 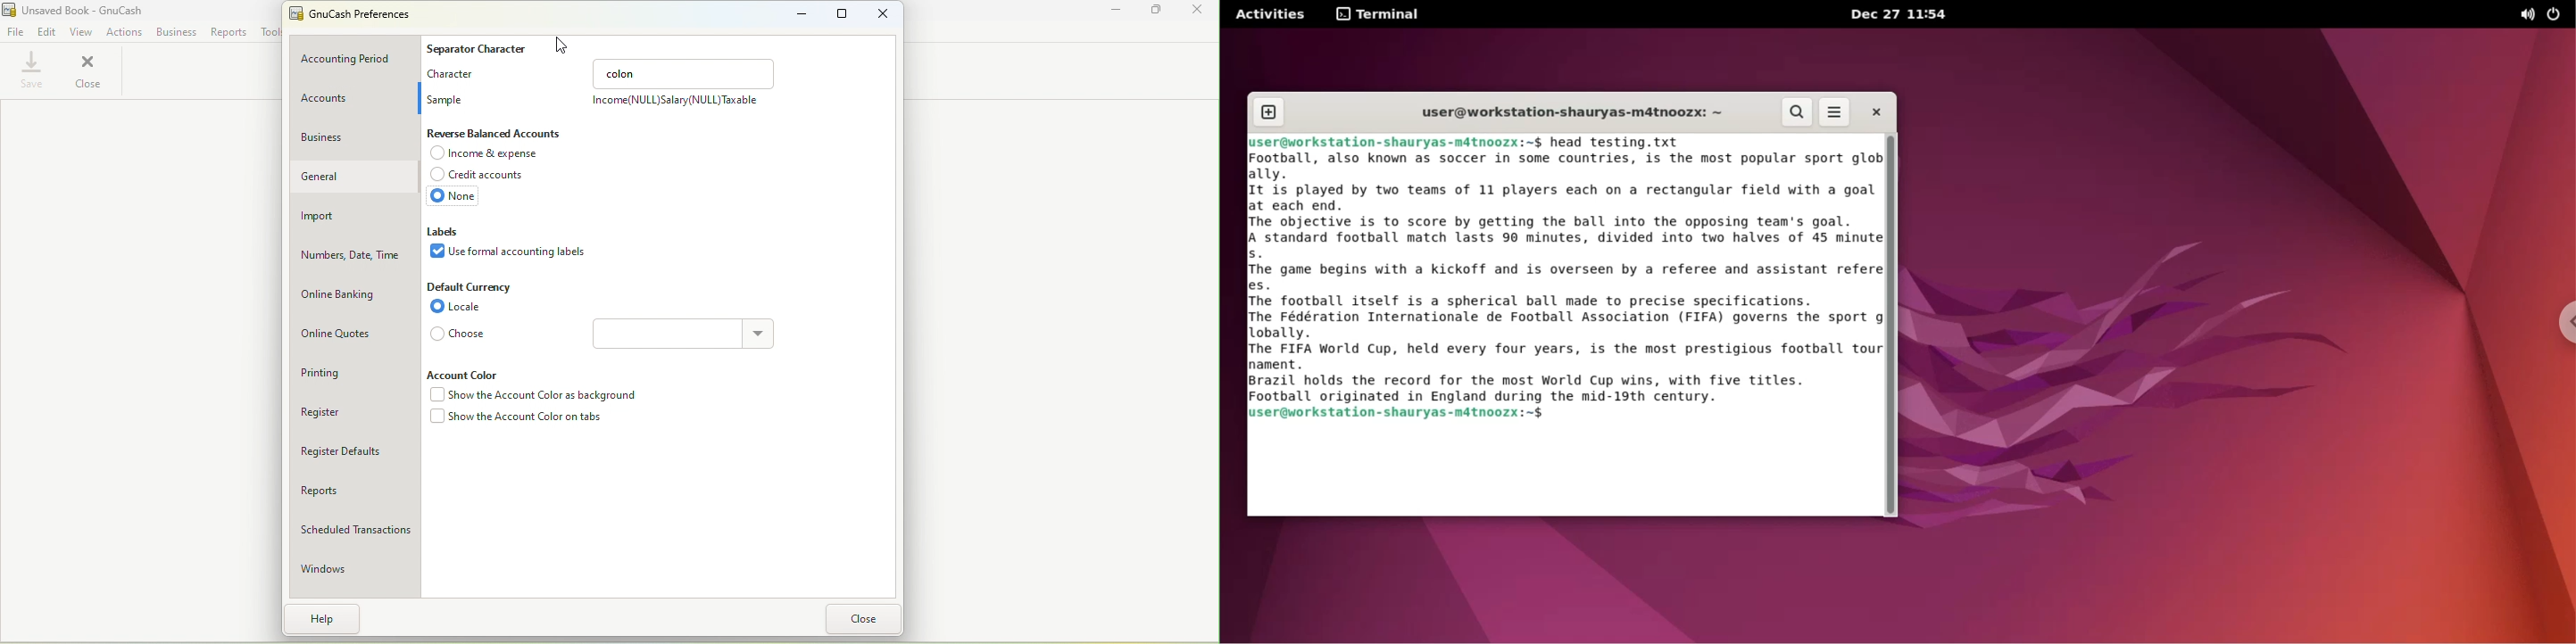 I want to click on Show the account color as background, so click(x=540, y=394).